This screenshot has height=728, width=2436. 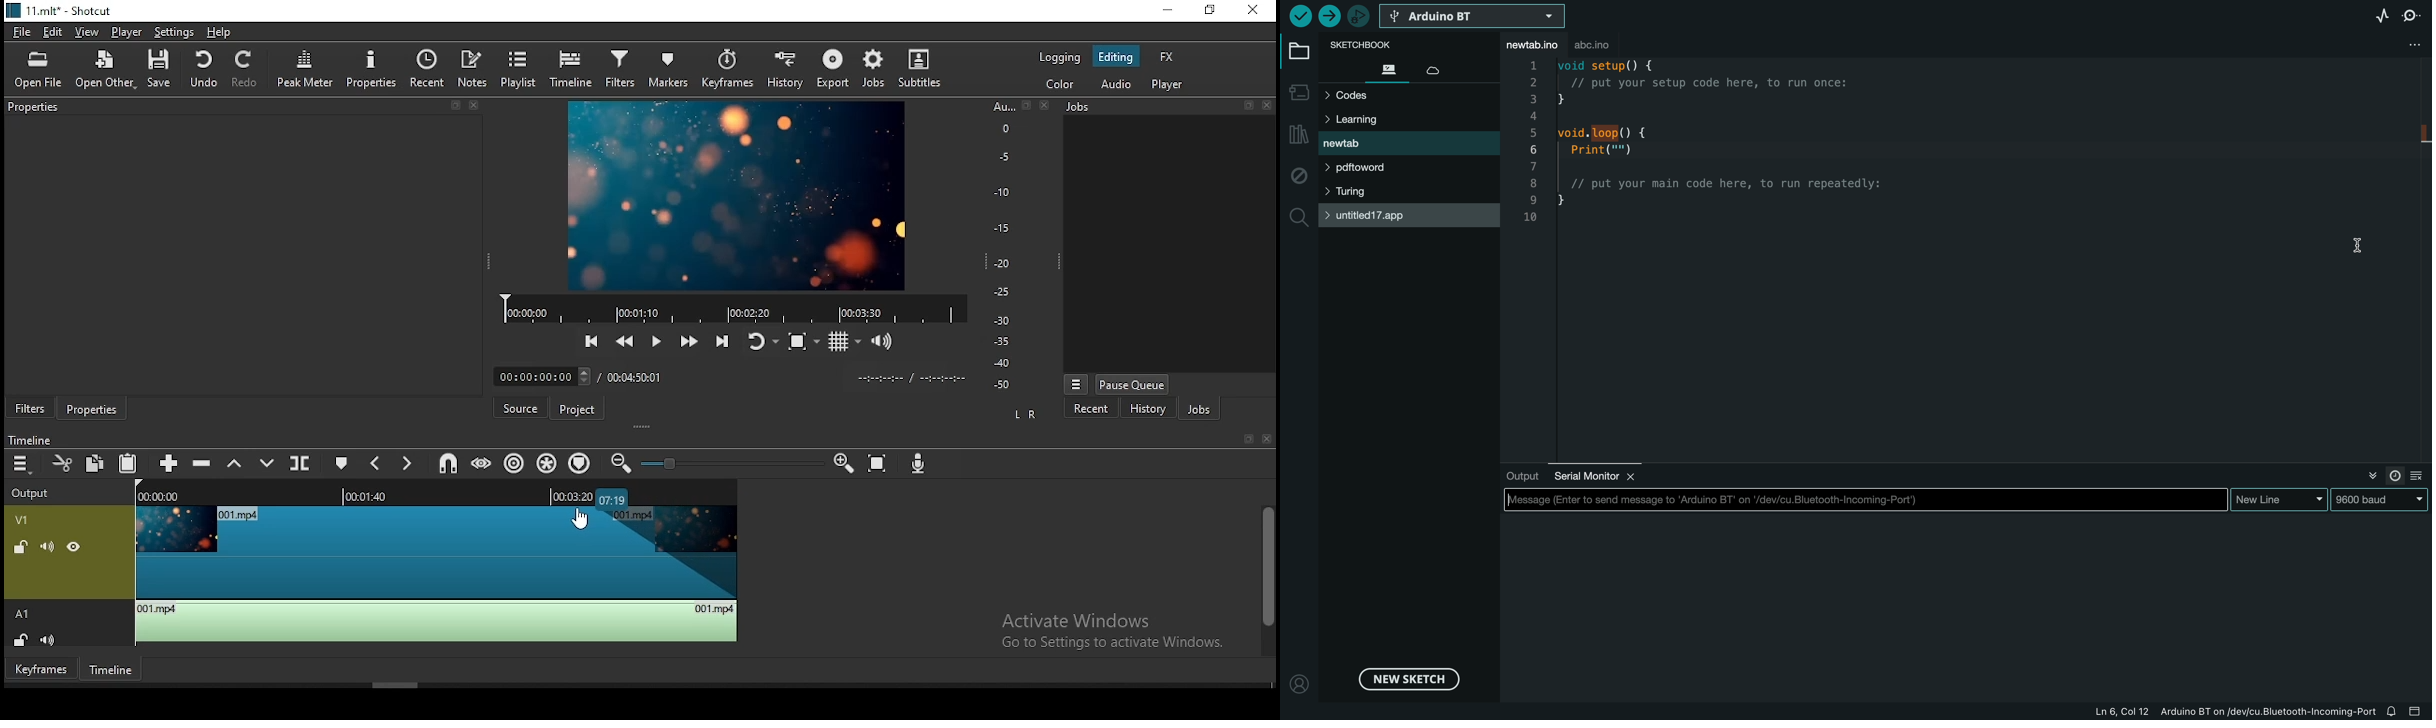 I want to click on history, so click(x=1139, y=410).